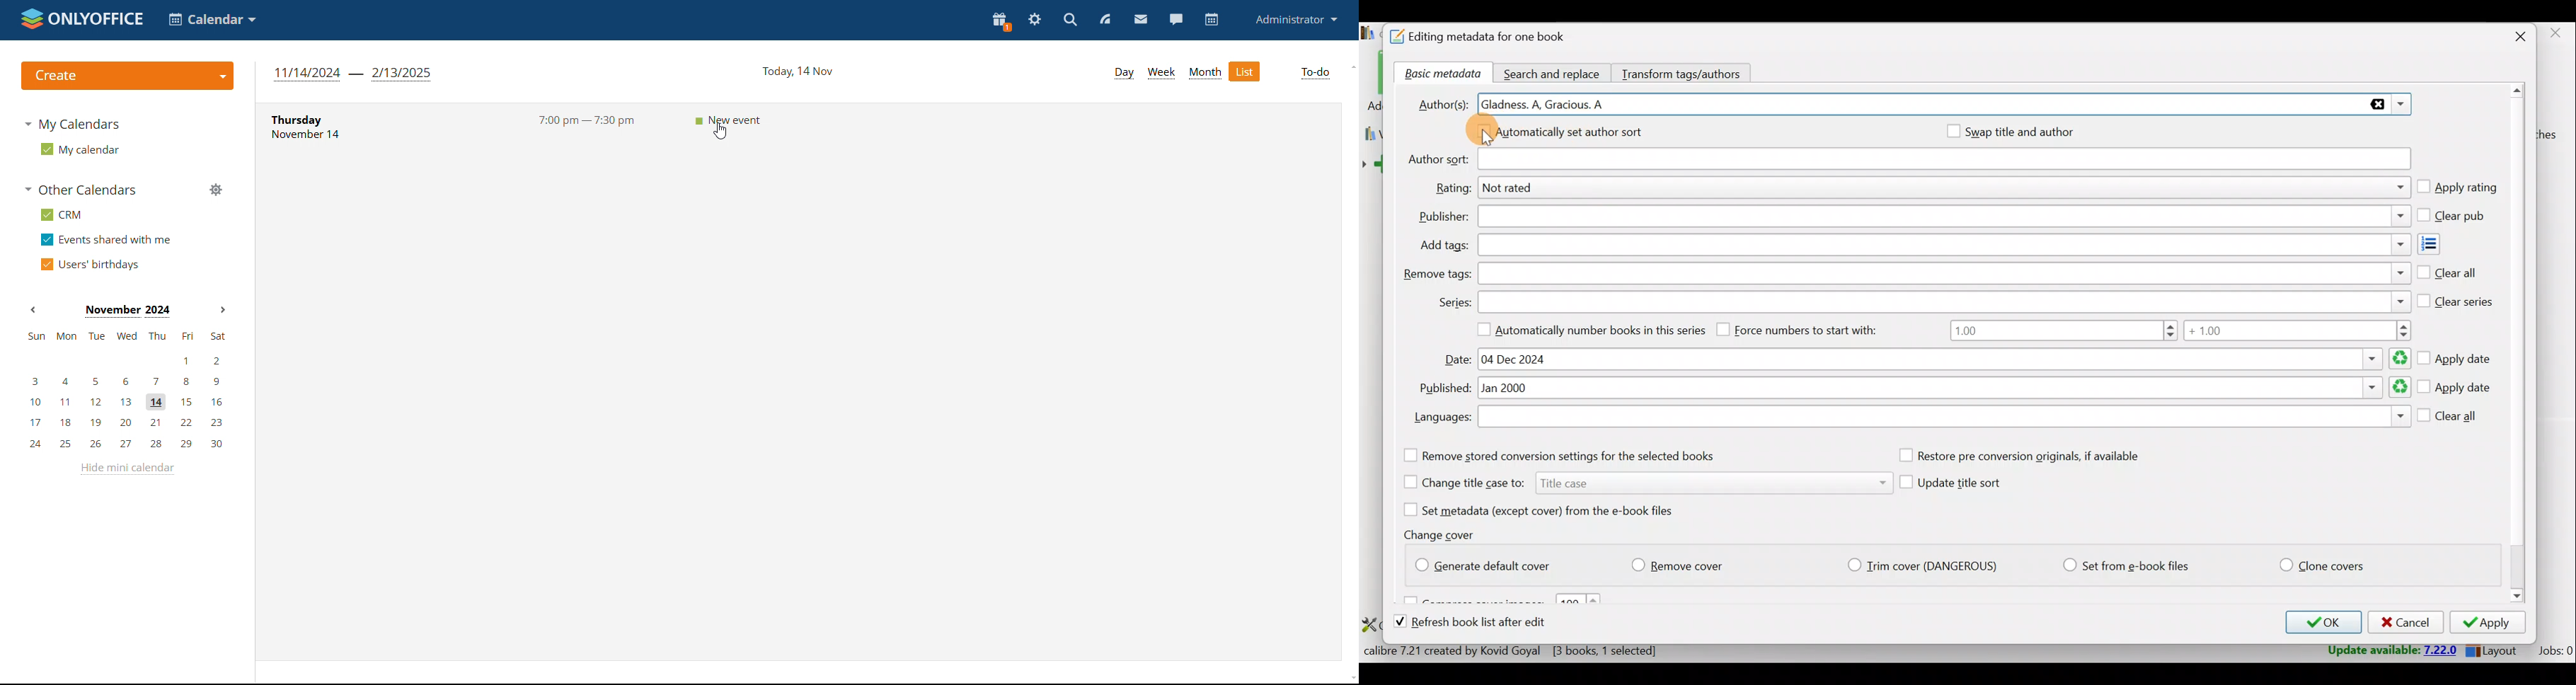  Describe the element at coordinates (2457, 299) in the screenshot. I see `Clear series` at that location.